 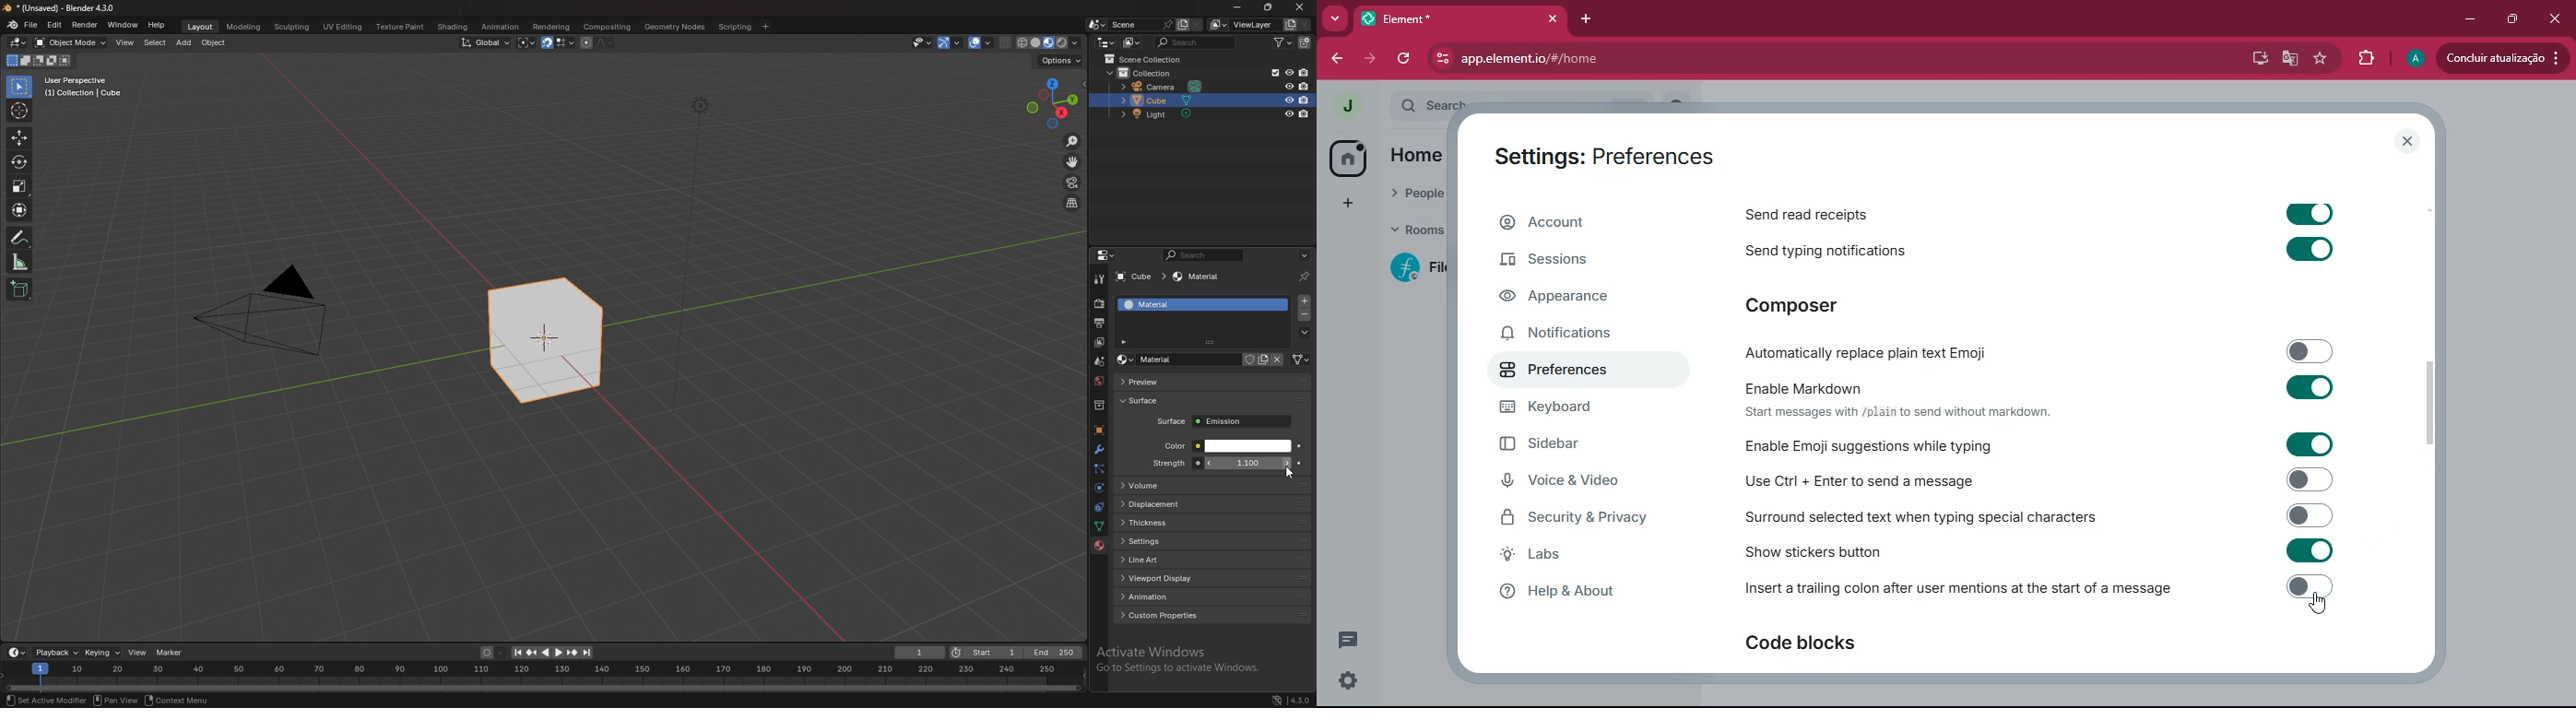 What do you see at coordinates (1577, 264) in the screenshot?
I see `sessions` at bounding box center [1577, 264].